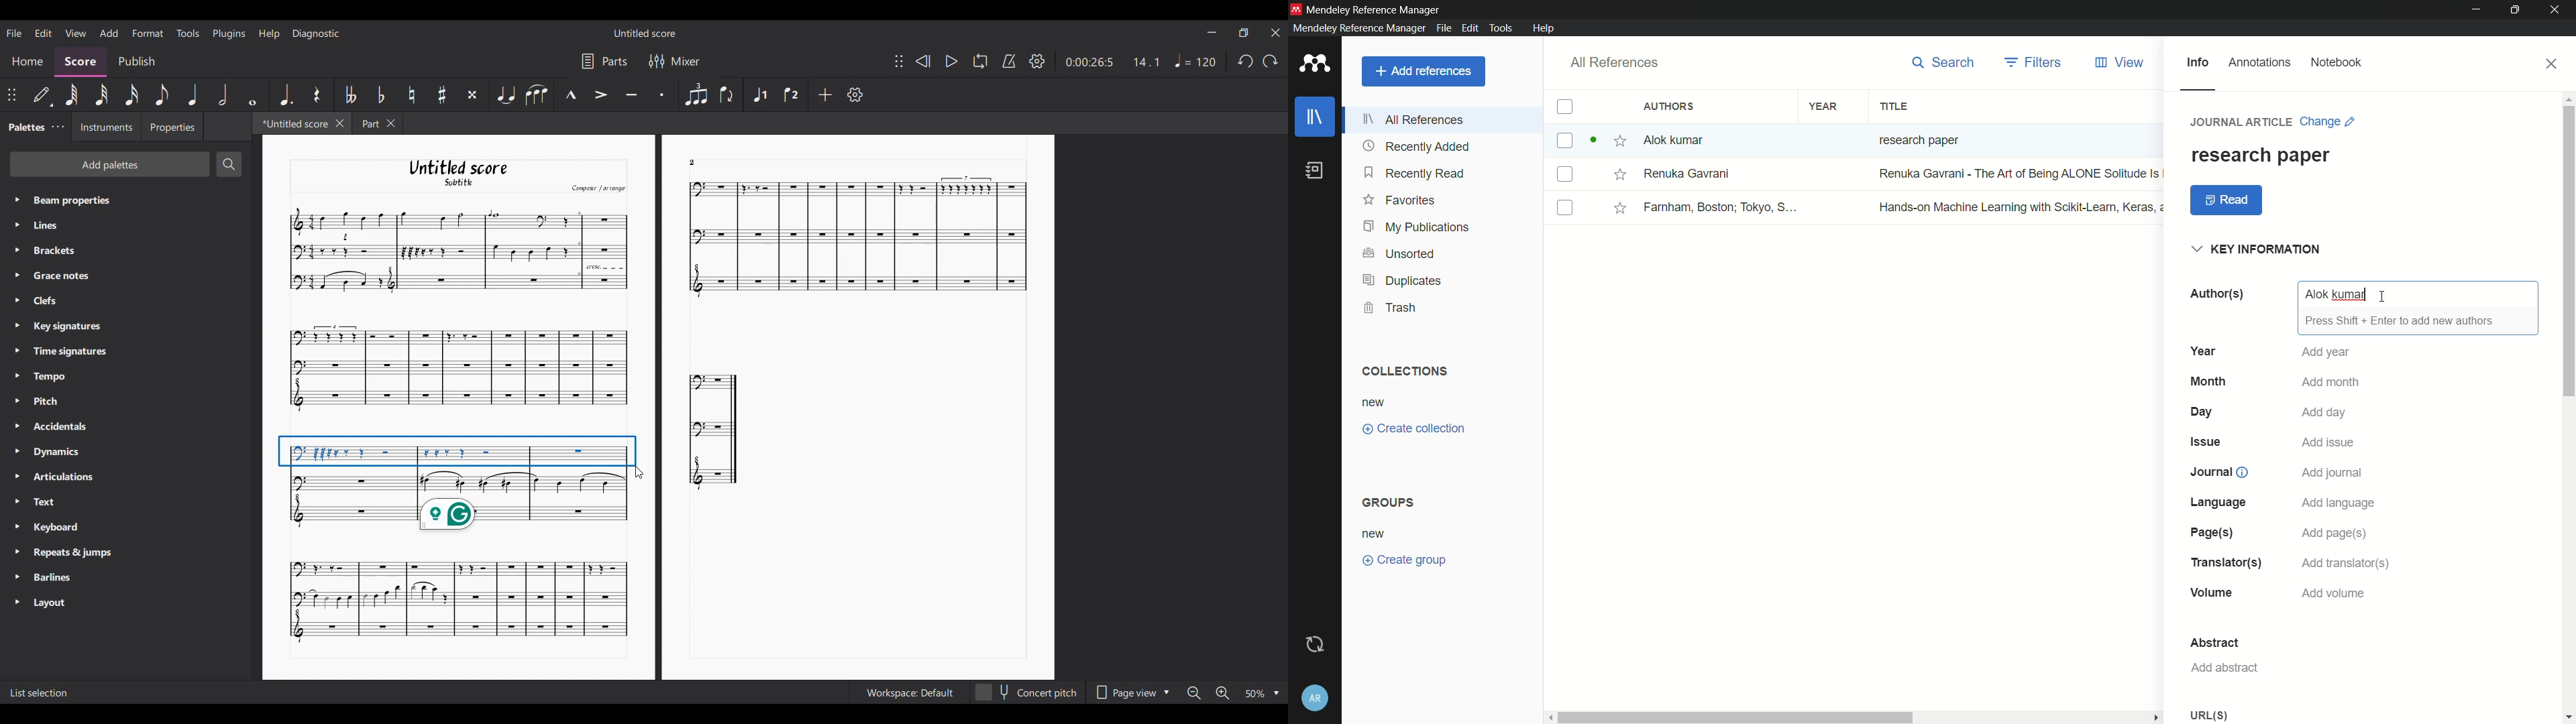 The image size is (2576, 728). Describe the element at coordinates (44, 33) in the screenshot. I see `Edit menu` at that location.